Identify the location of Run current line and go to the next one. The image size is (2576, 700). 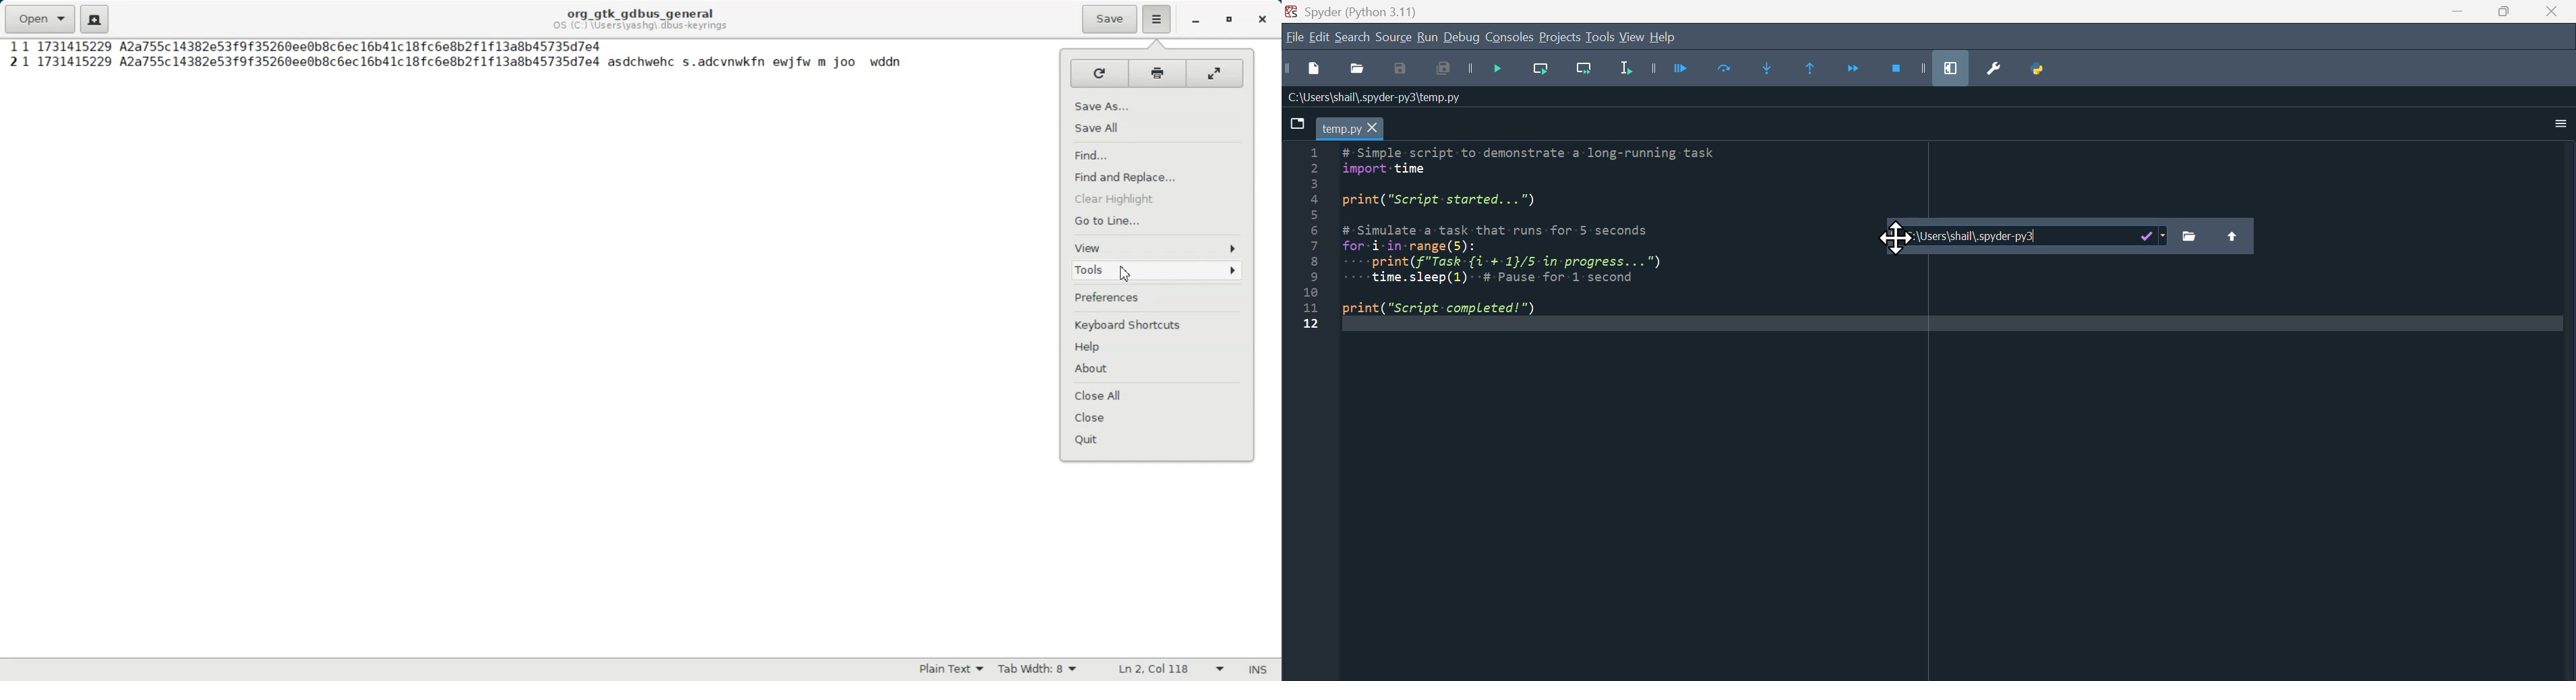
(1586, 71).